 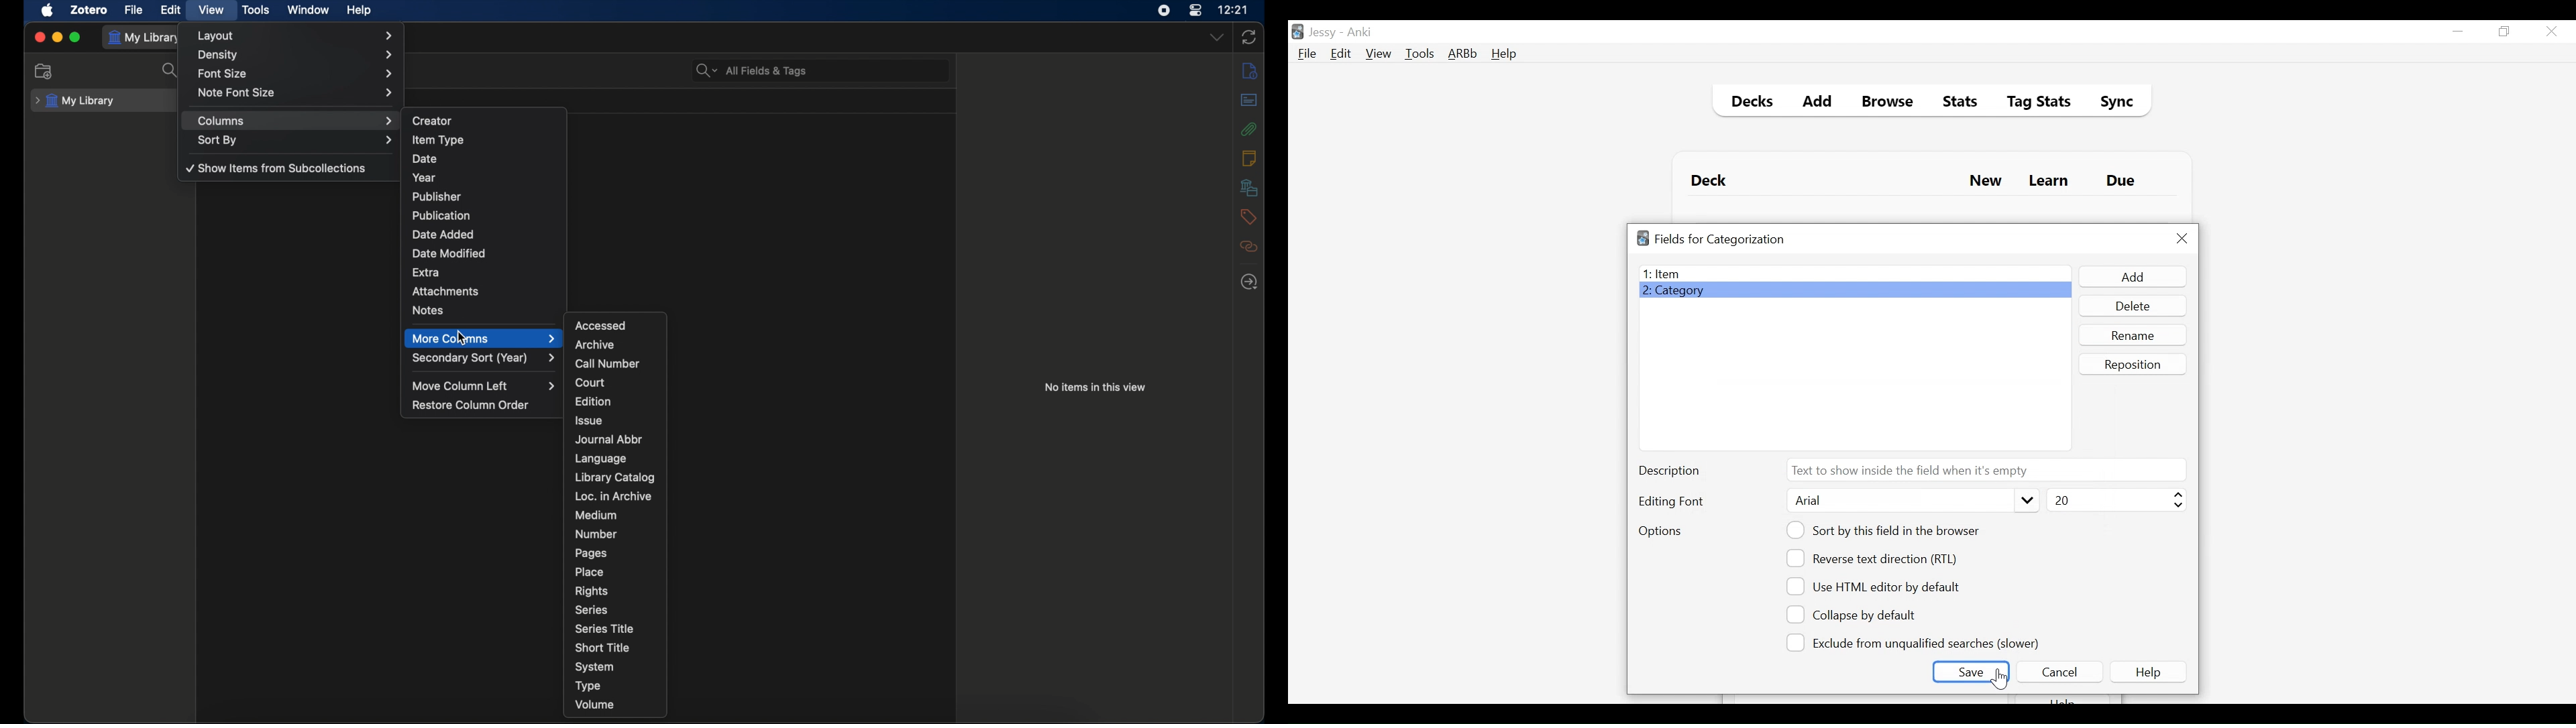 I want to click on (un)select Collapse by default, so click(x=1862, y=615).